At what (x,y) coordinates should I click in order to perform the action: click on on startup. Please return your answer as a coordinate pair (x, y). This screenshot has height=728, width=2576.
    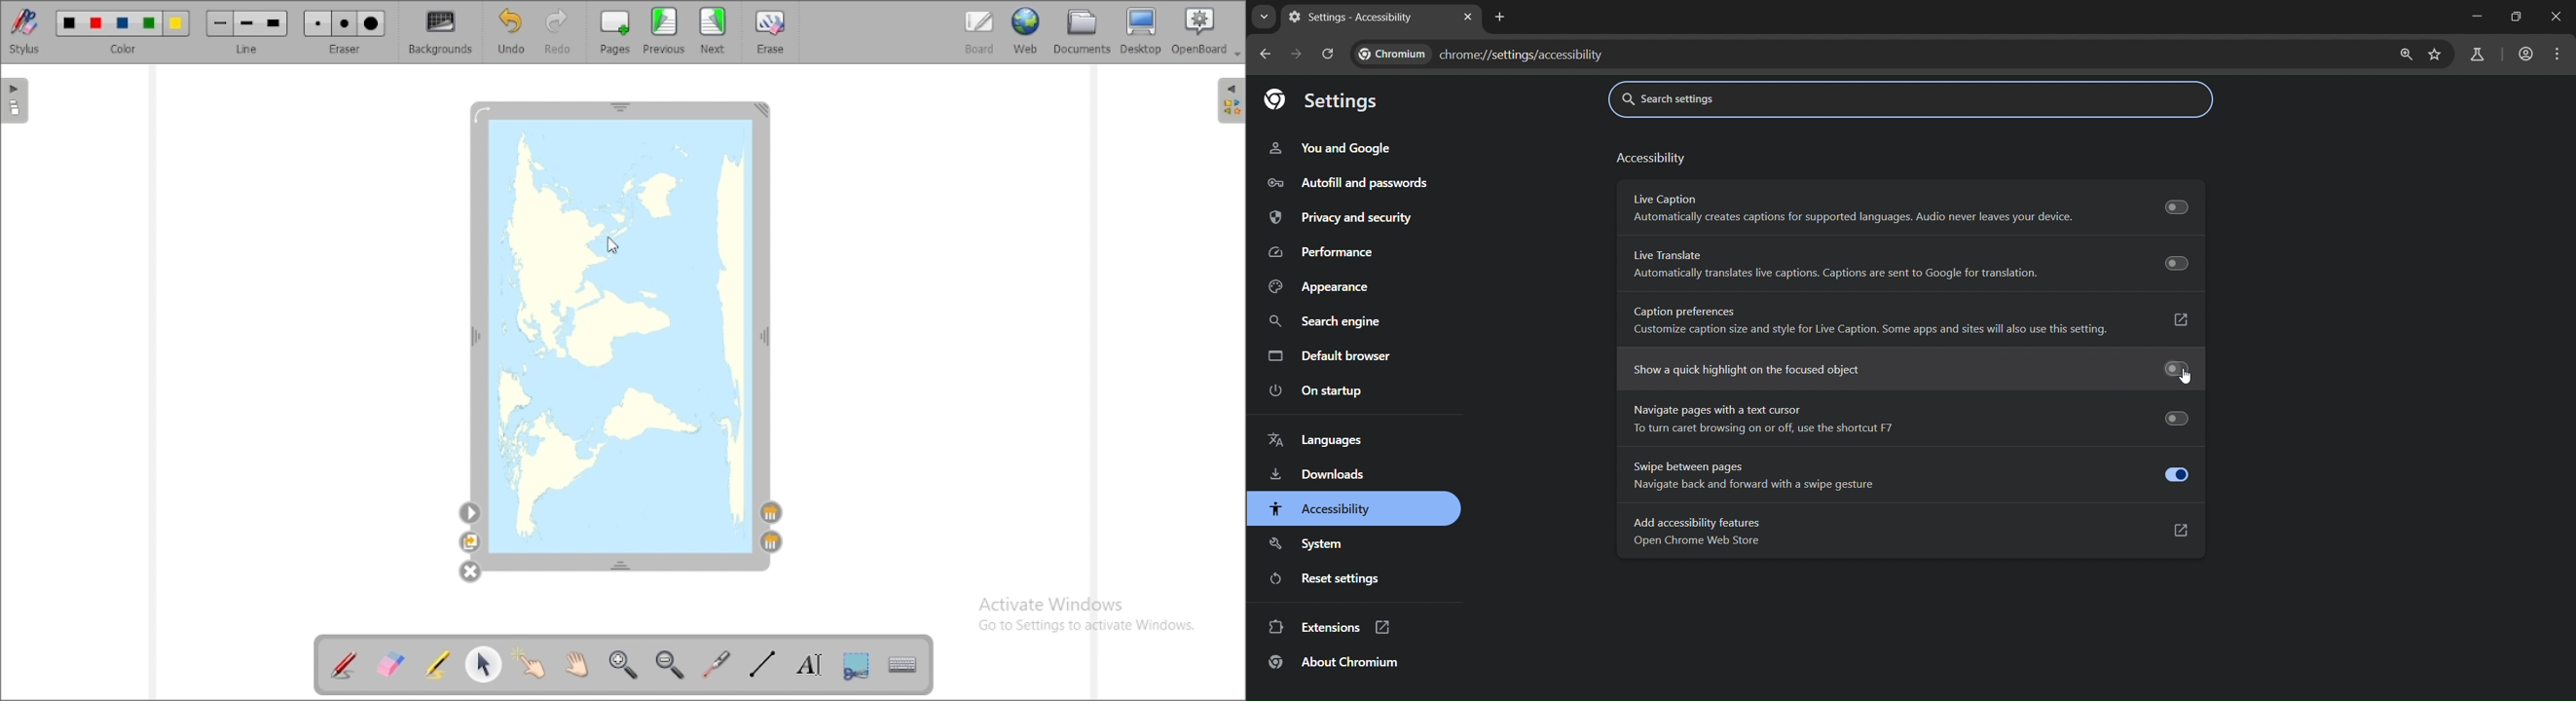
    Looking at the image, I should click on (1318, 391).